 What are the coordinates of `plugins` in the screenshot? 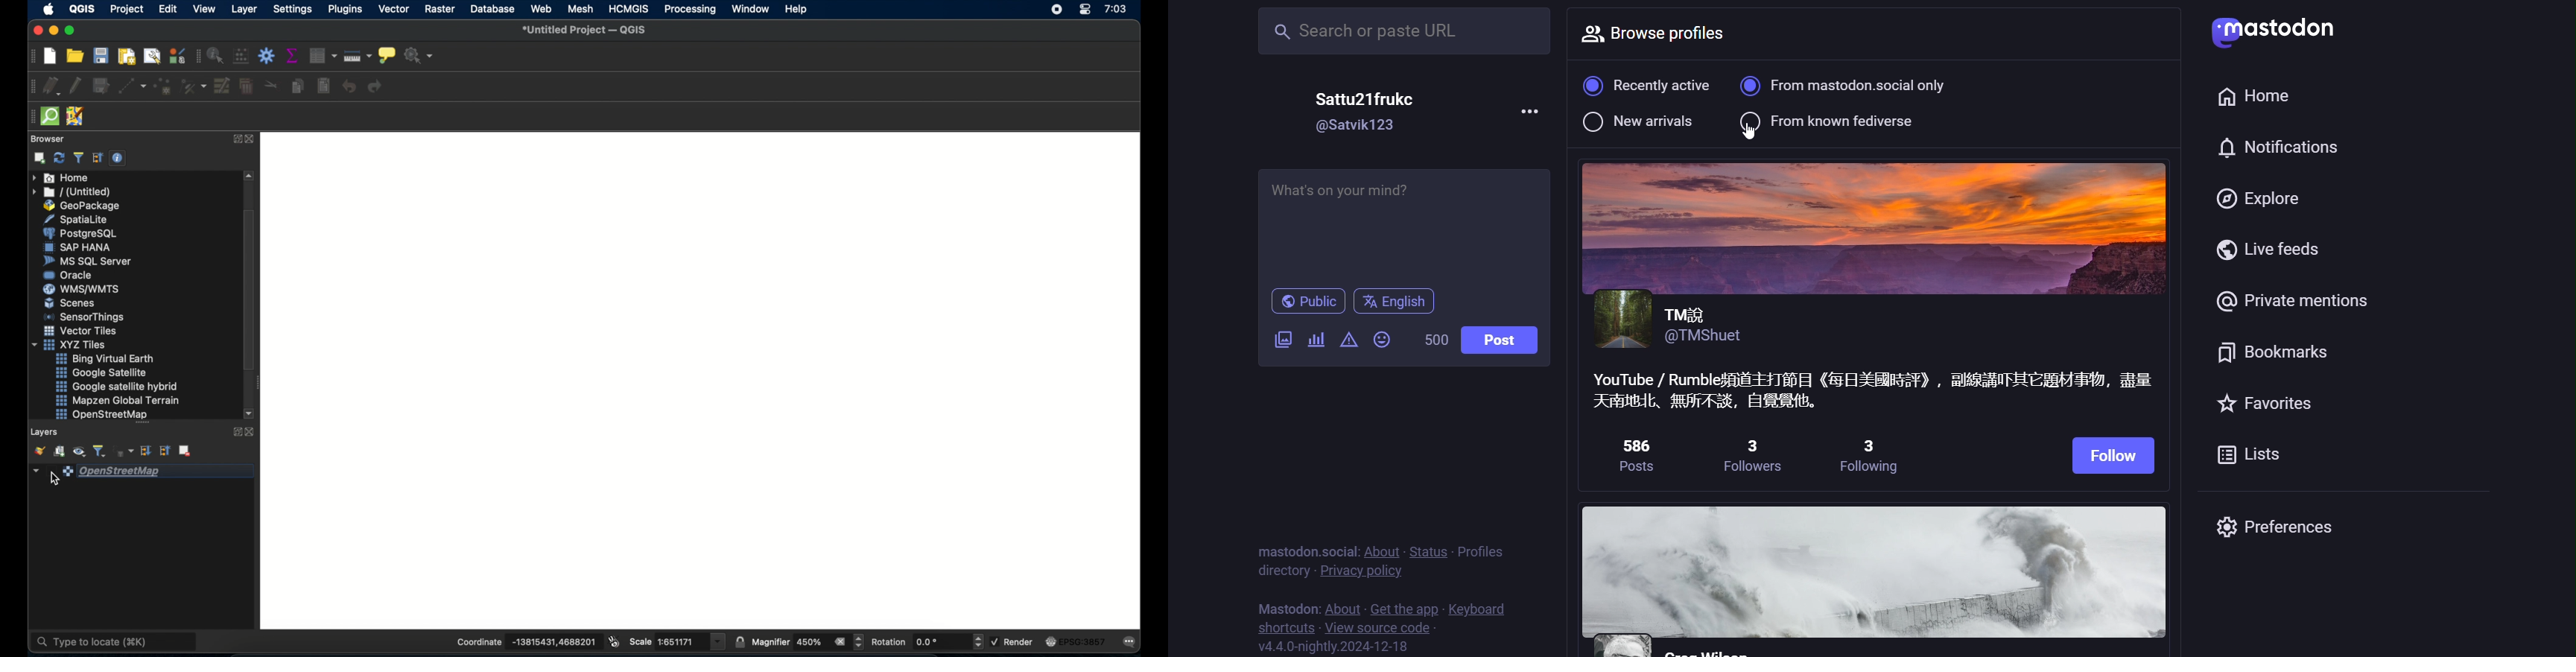 It's located at (344, 9).